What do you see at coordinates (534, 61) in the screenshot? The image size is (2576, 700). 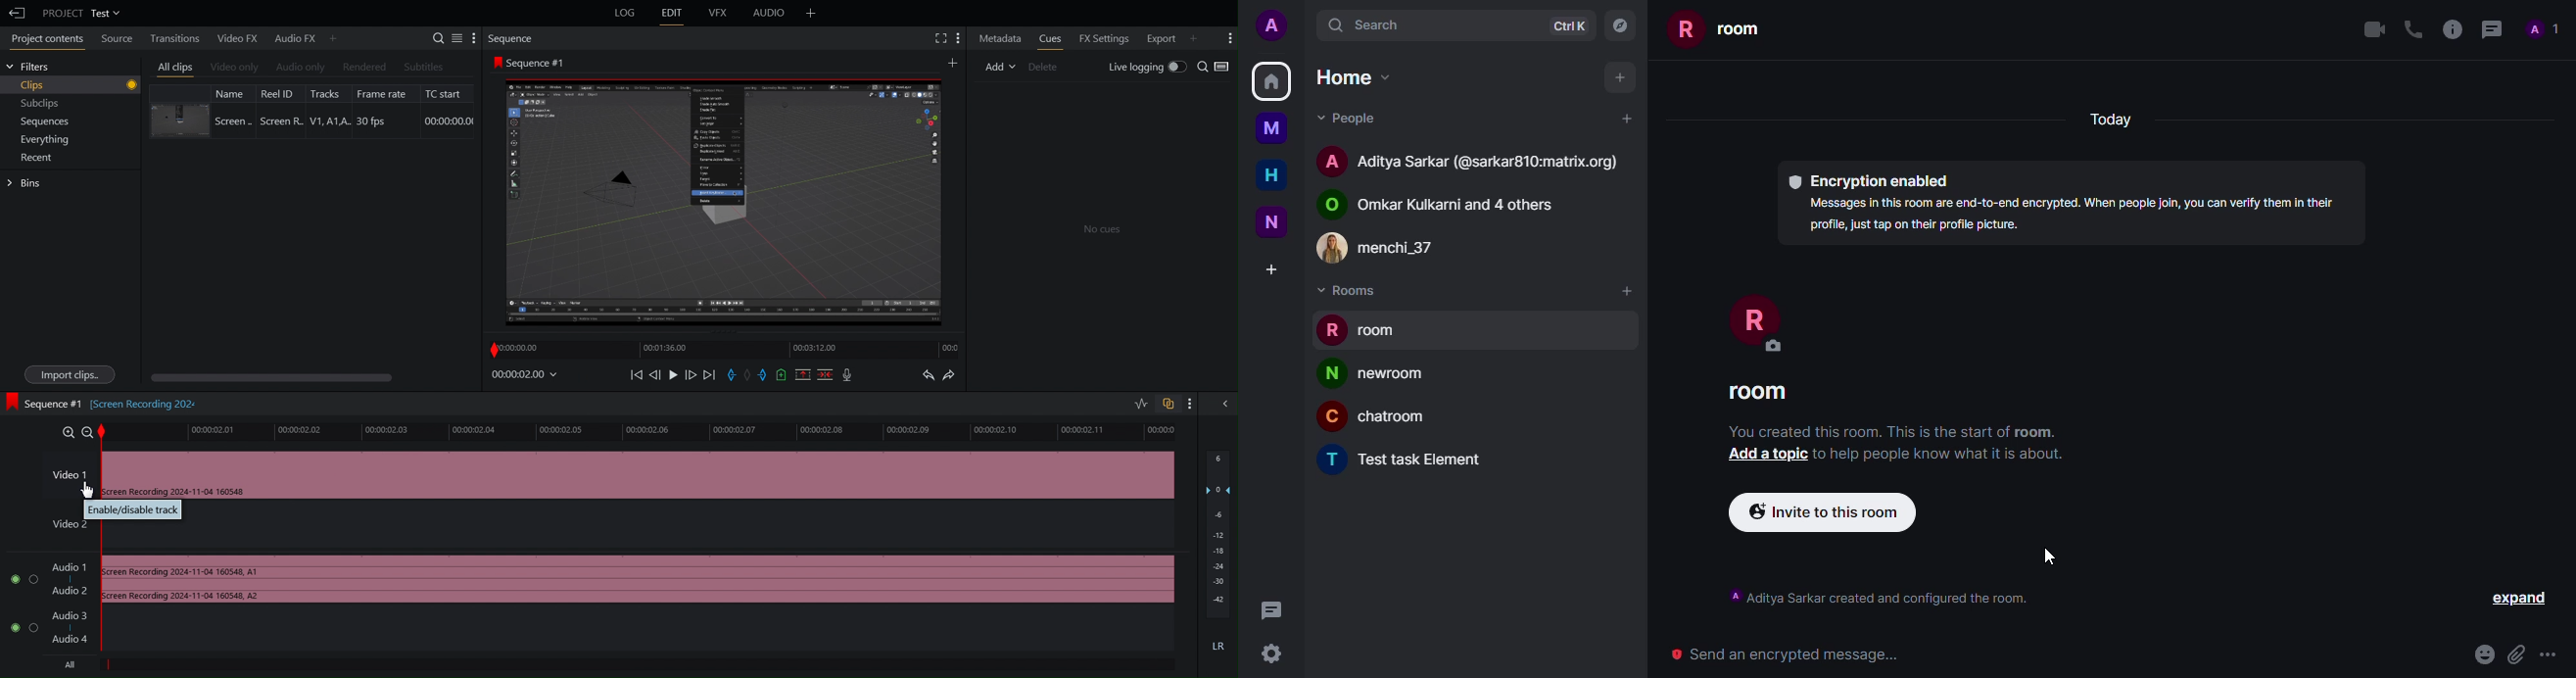 I see `Sequence #1` at bounding box center [534, 61].